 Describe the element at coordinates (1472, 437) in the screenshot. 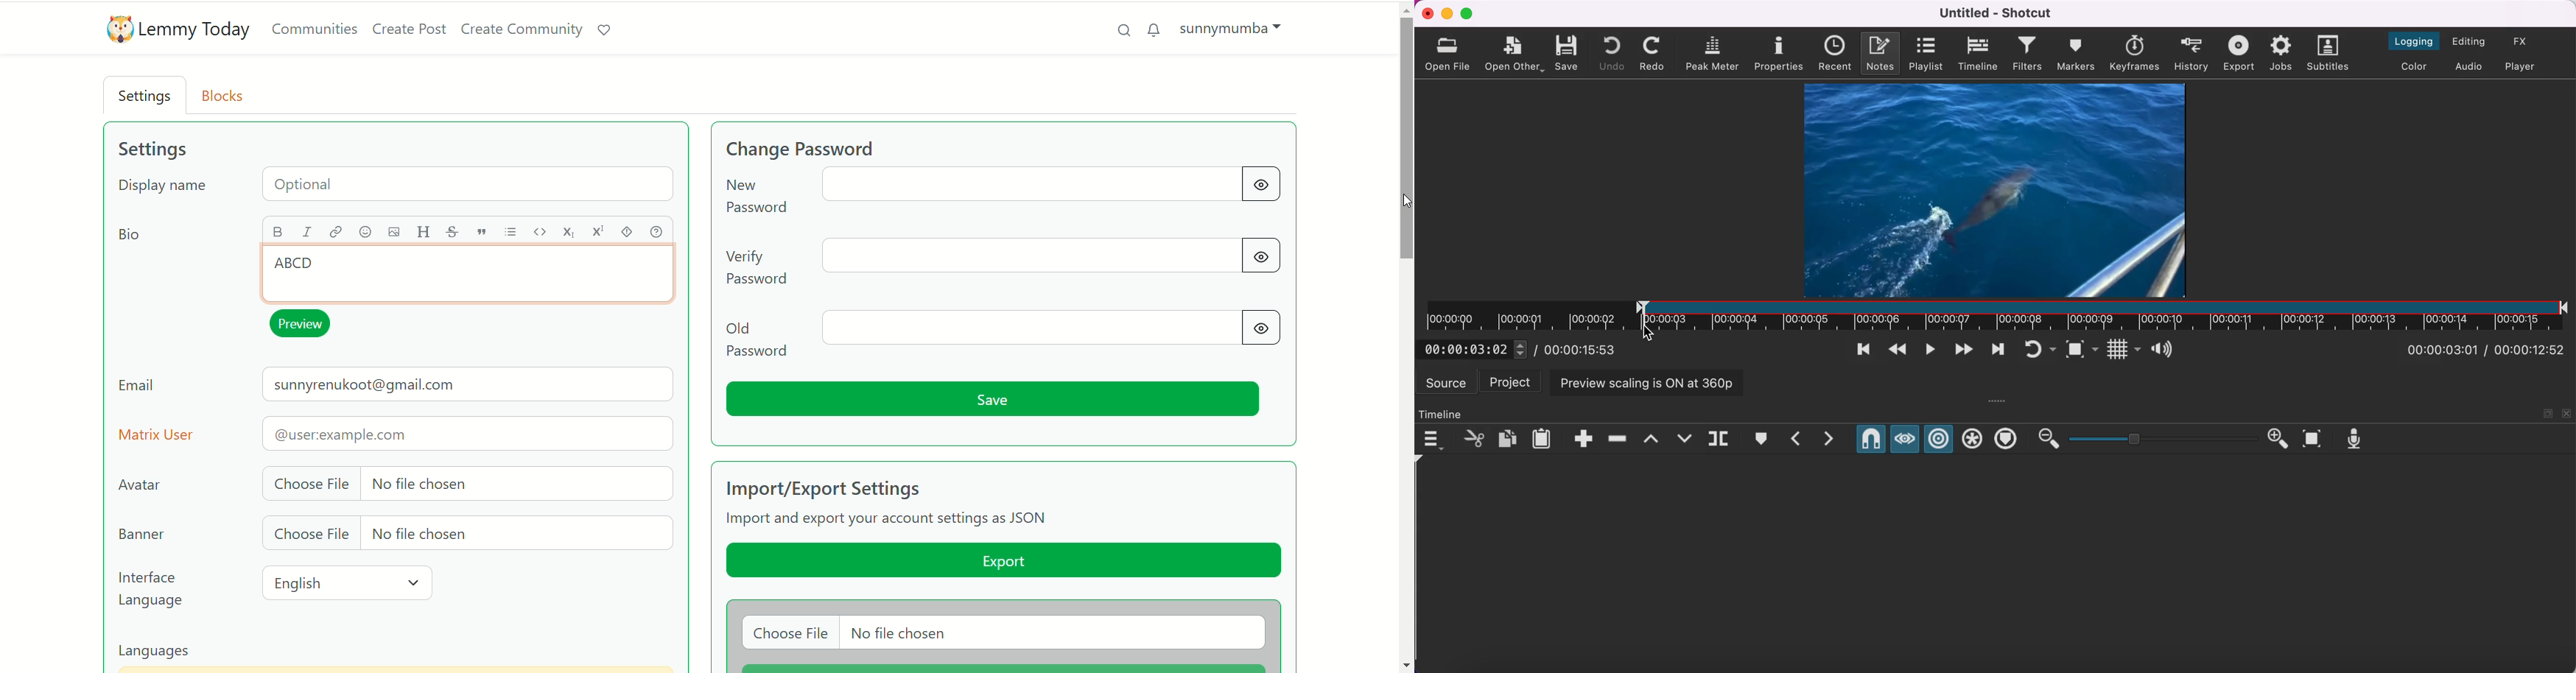

I see `cut` at that location.